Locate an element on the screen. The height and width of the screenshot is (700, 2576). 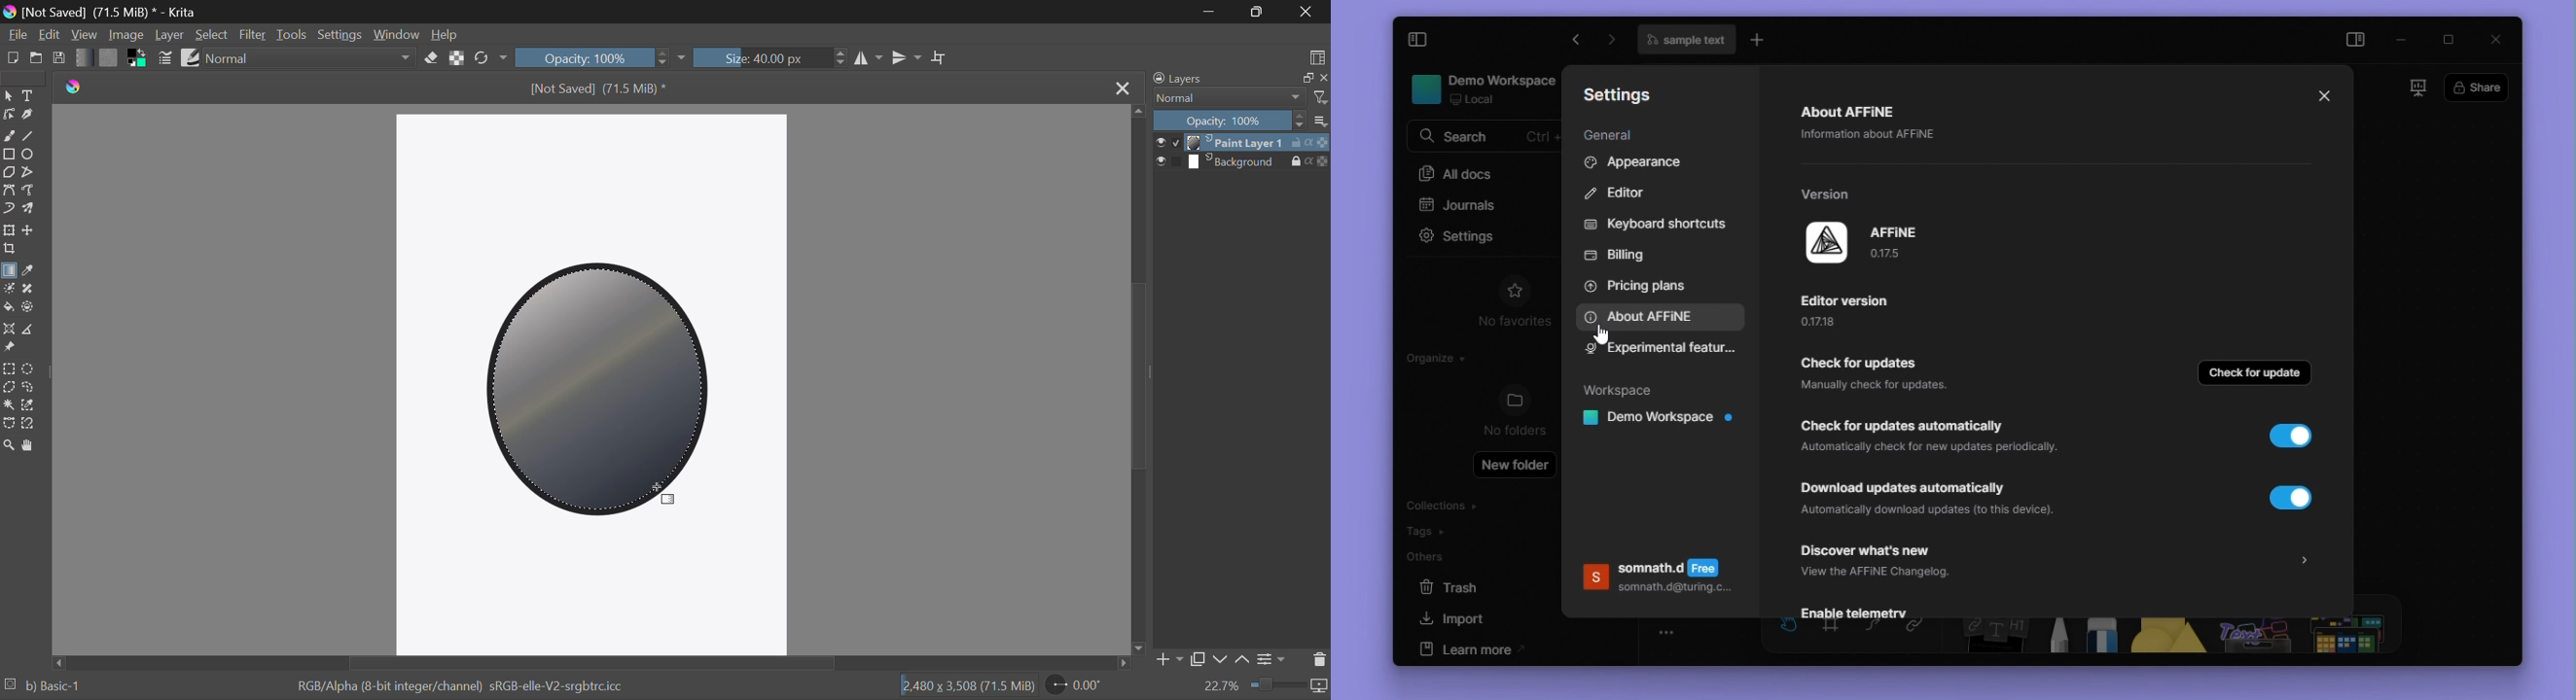
Rectangle Selection is located at coordinates (11, 367).